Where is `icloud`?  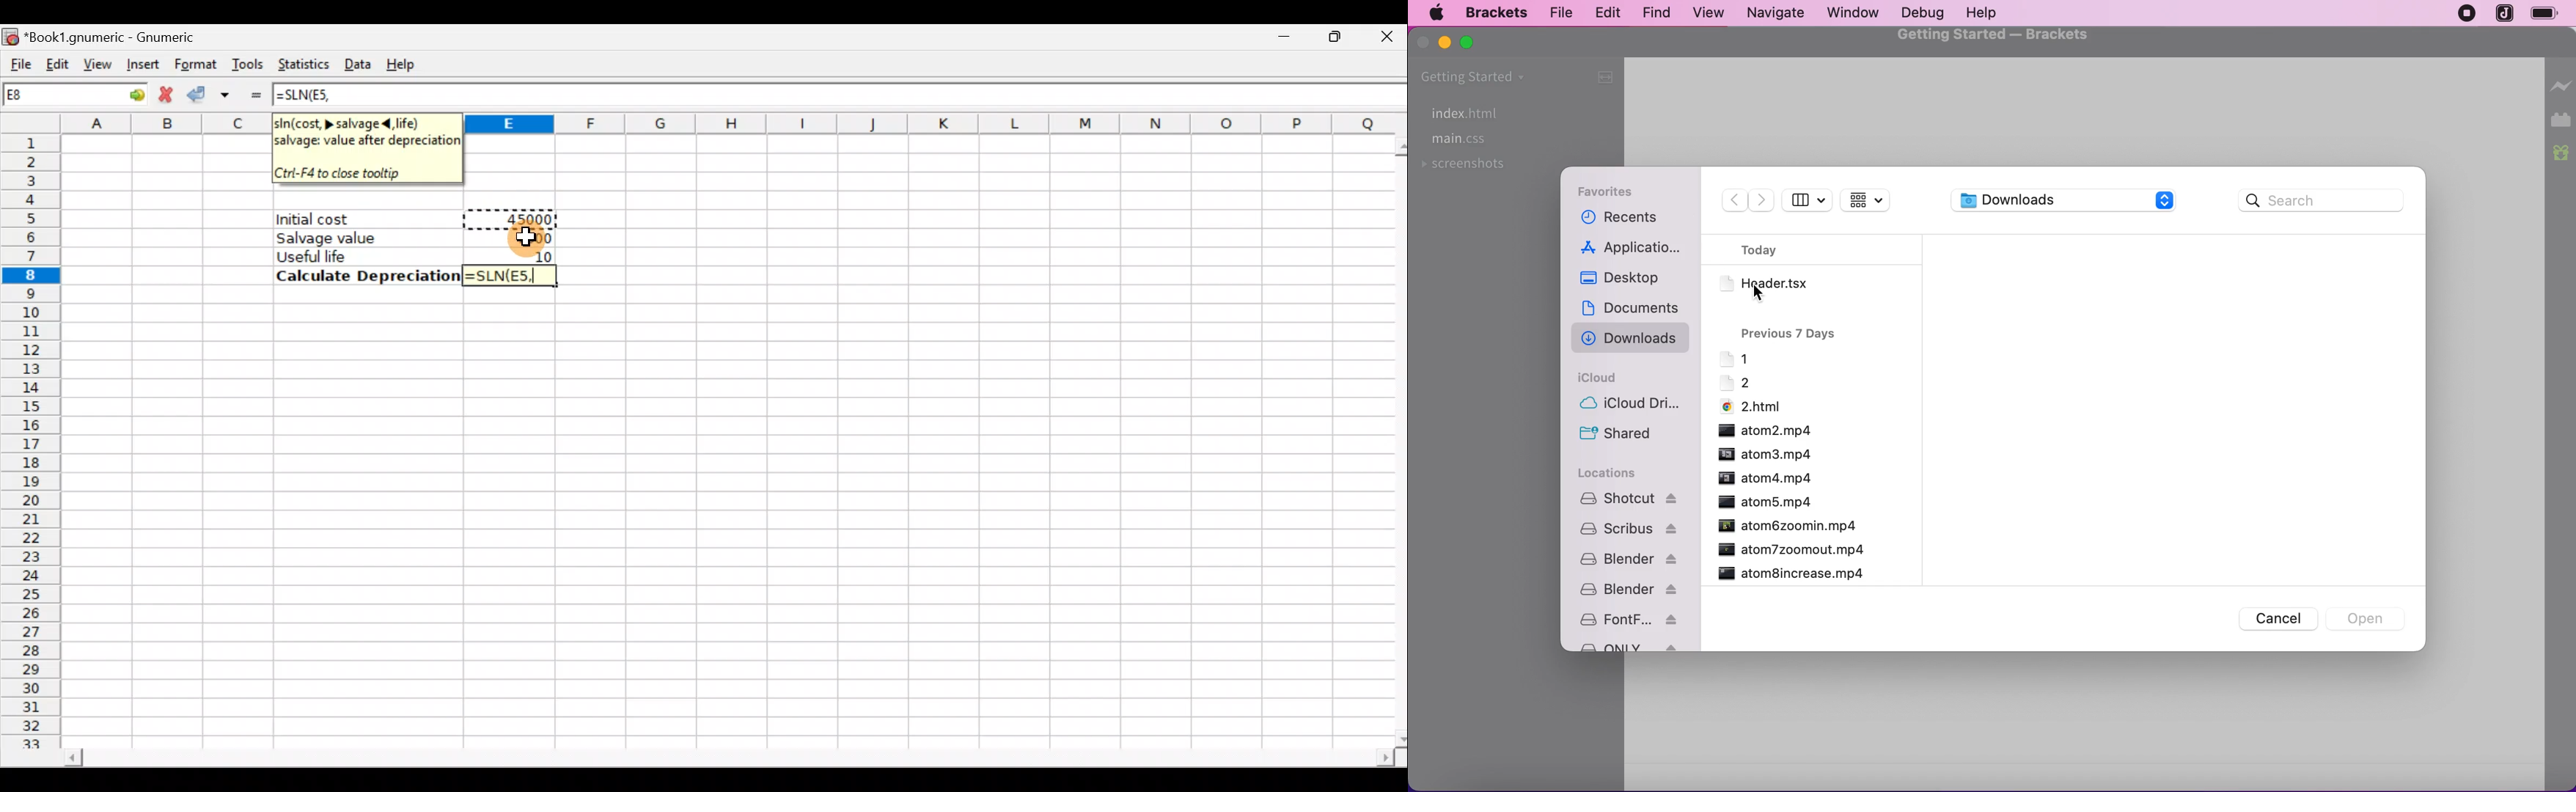
icloud is located at coordinates (1605, 375).